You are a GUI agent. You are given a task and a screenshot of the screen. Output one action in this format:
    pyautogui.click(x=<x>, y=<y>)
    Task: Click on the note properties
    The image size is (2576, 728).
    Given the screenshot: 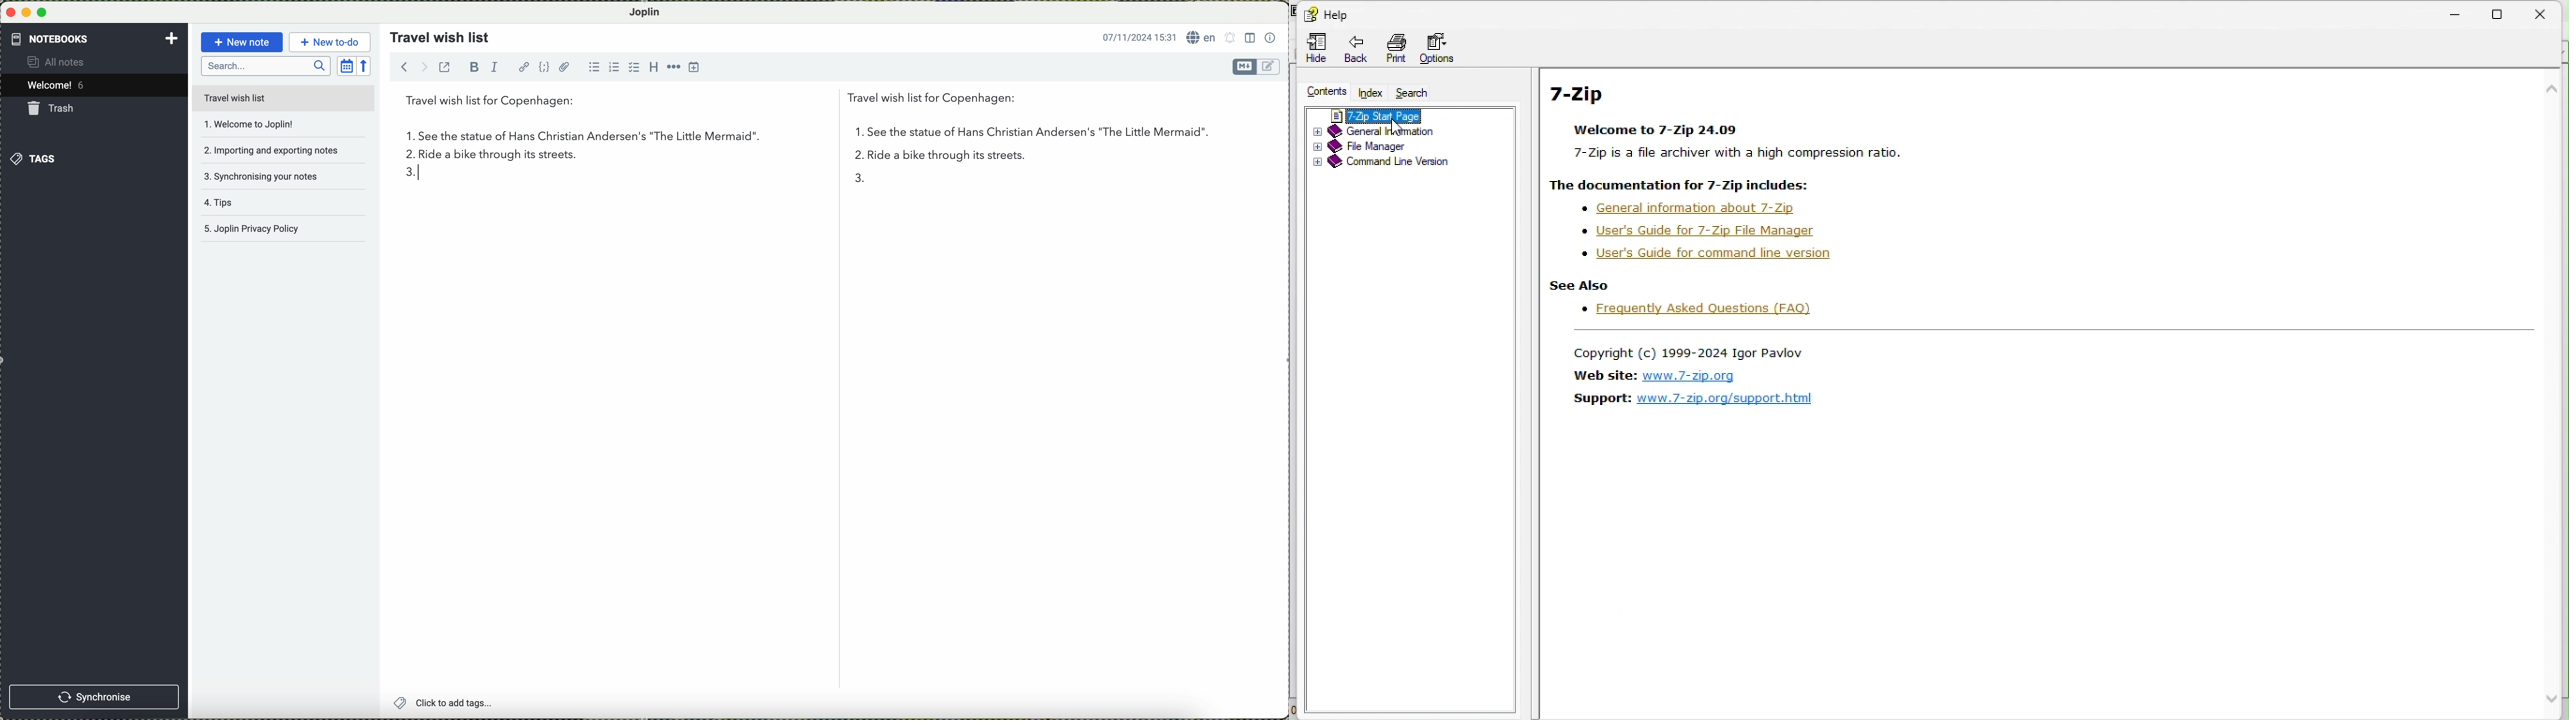 What is the action you would take?
    pyautogui.click(x=1271, y=37)
    